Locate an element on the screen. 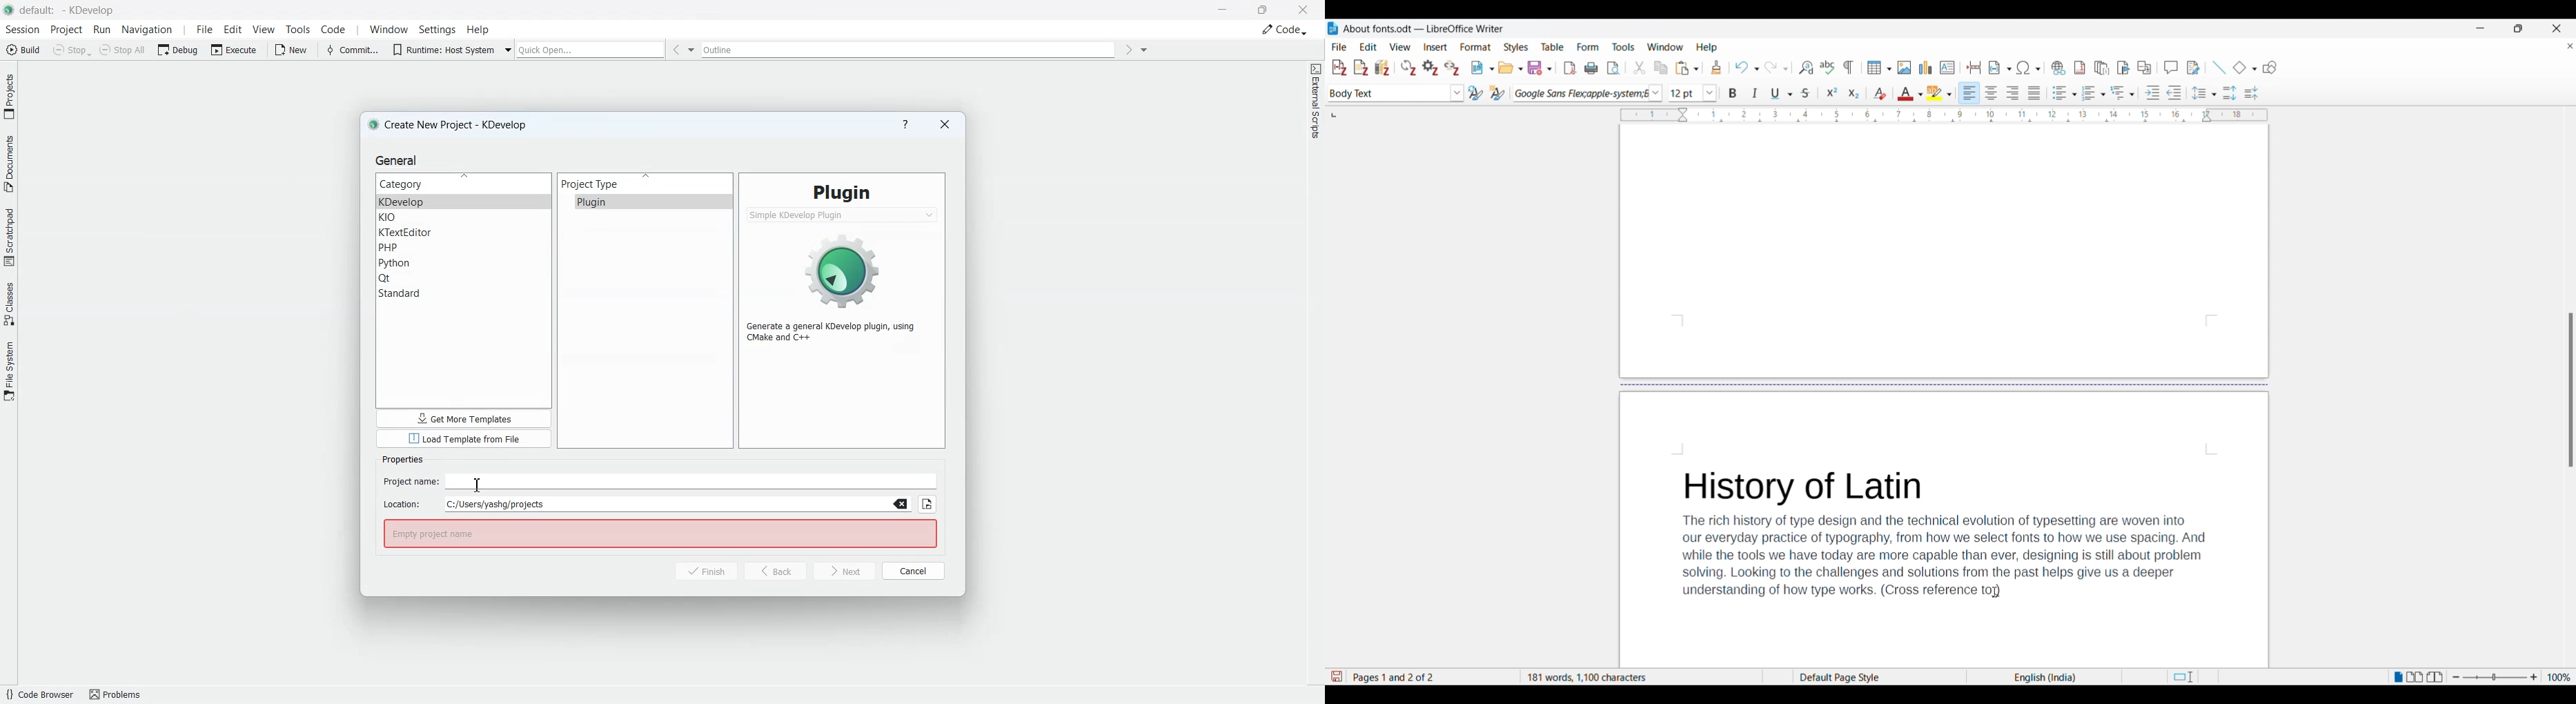  Superscript is located at coordinates (1833, 93).